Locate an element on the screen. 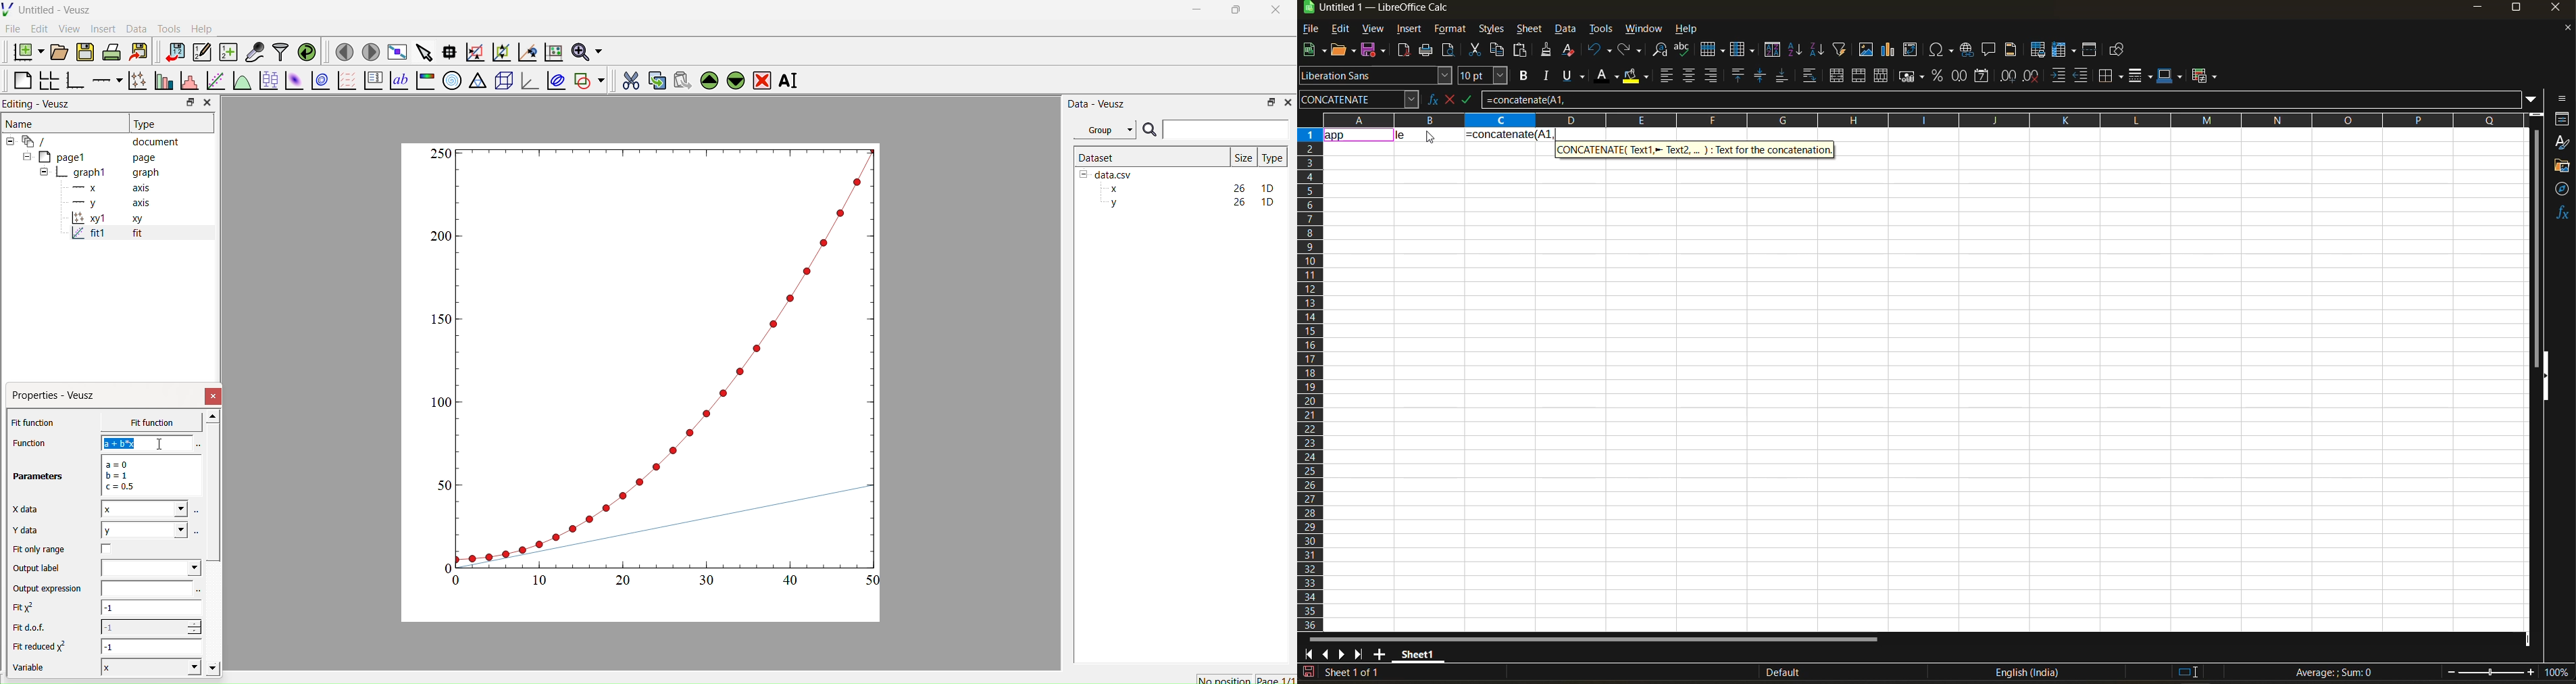  align bottom is located at coordinates (1783, 75).